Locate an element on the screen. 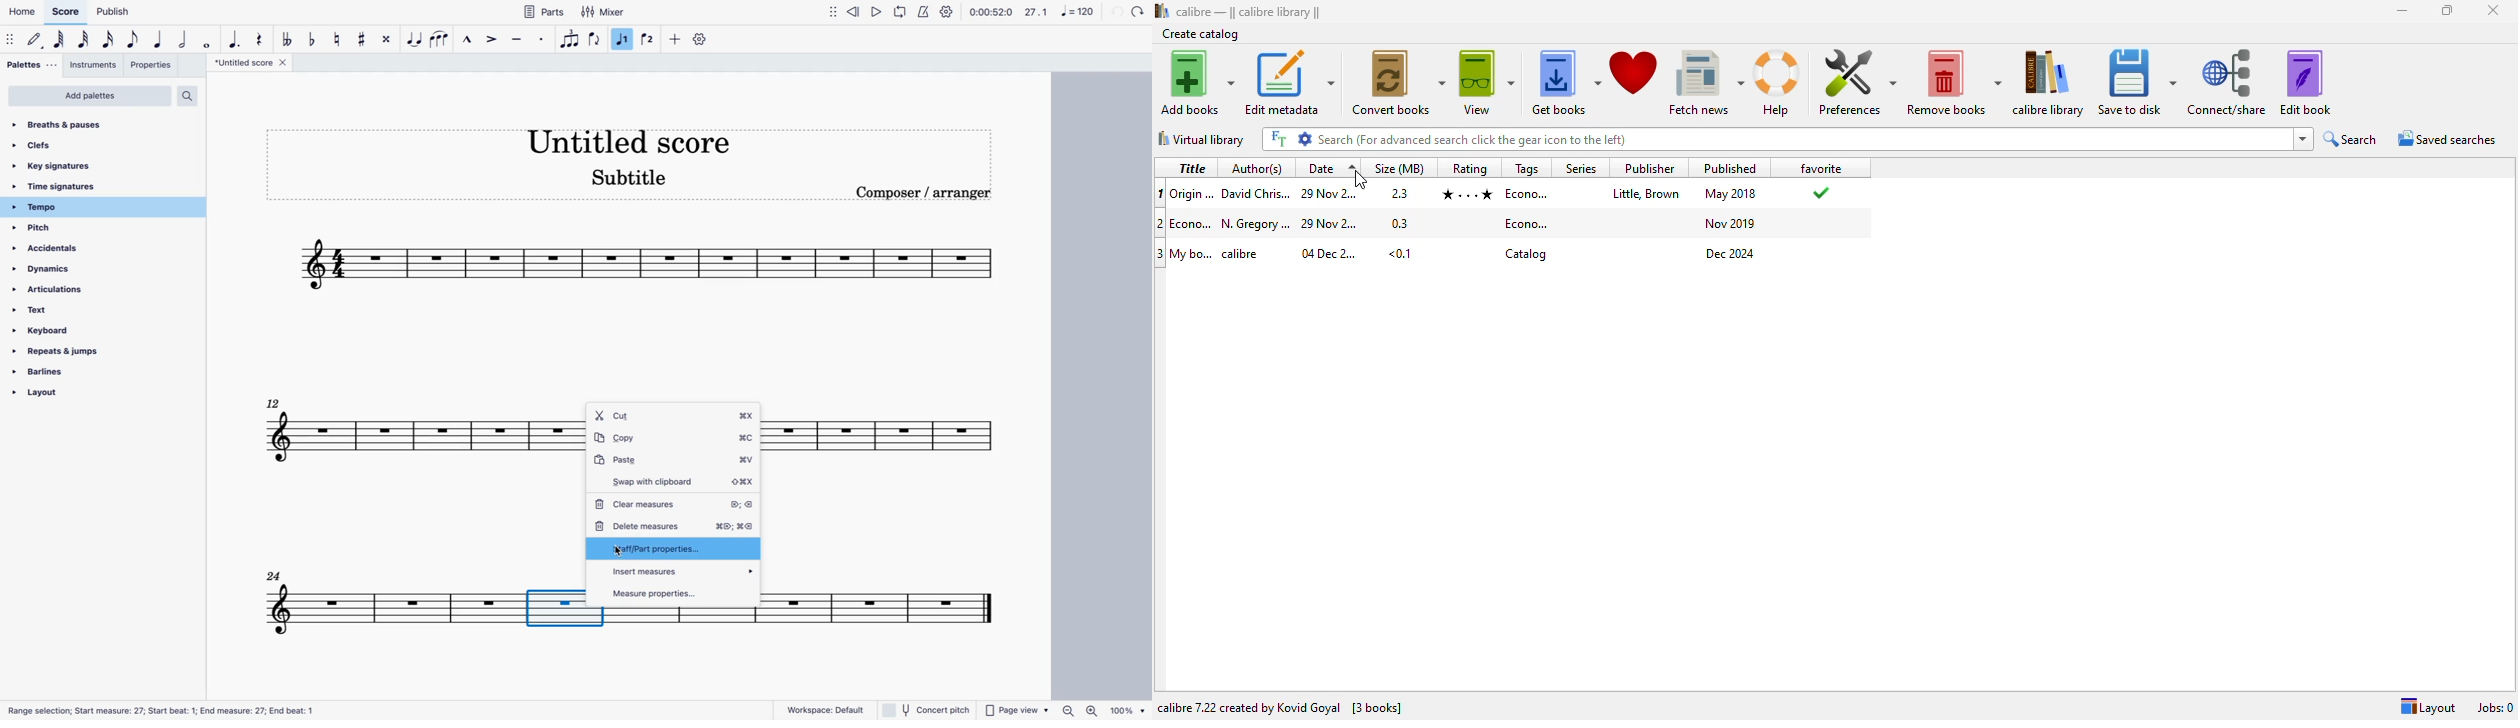 The image size is (2520, 728). toggle double sharp is located at coordinates (385, 39).